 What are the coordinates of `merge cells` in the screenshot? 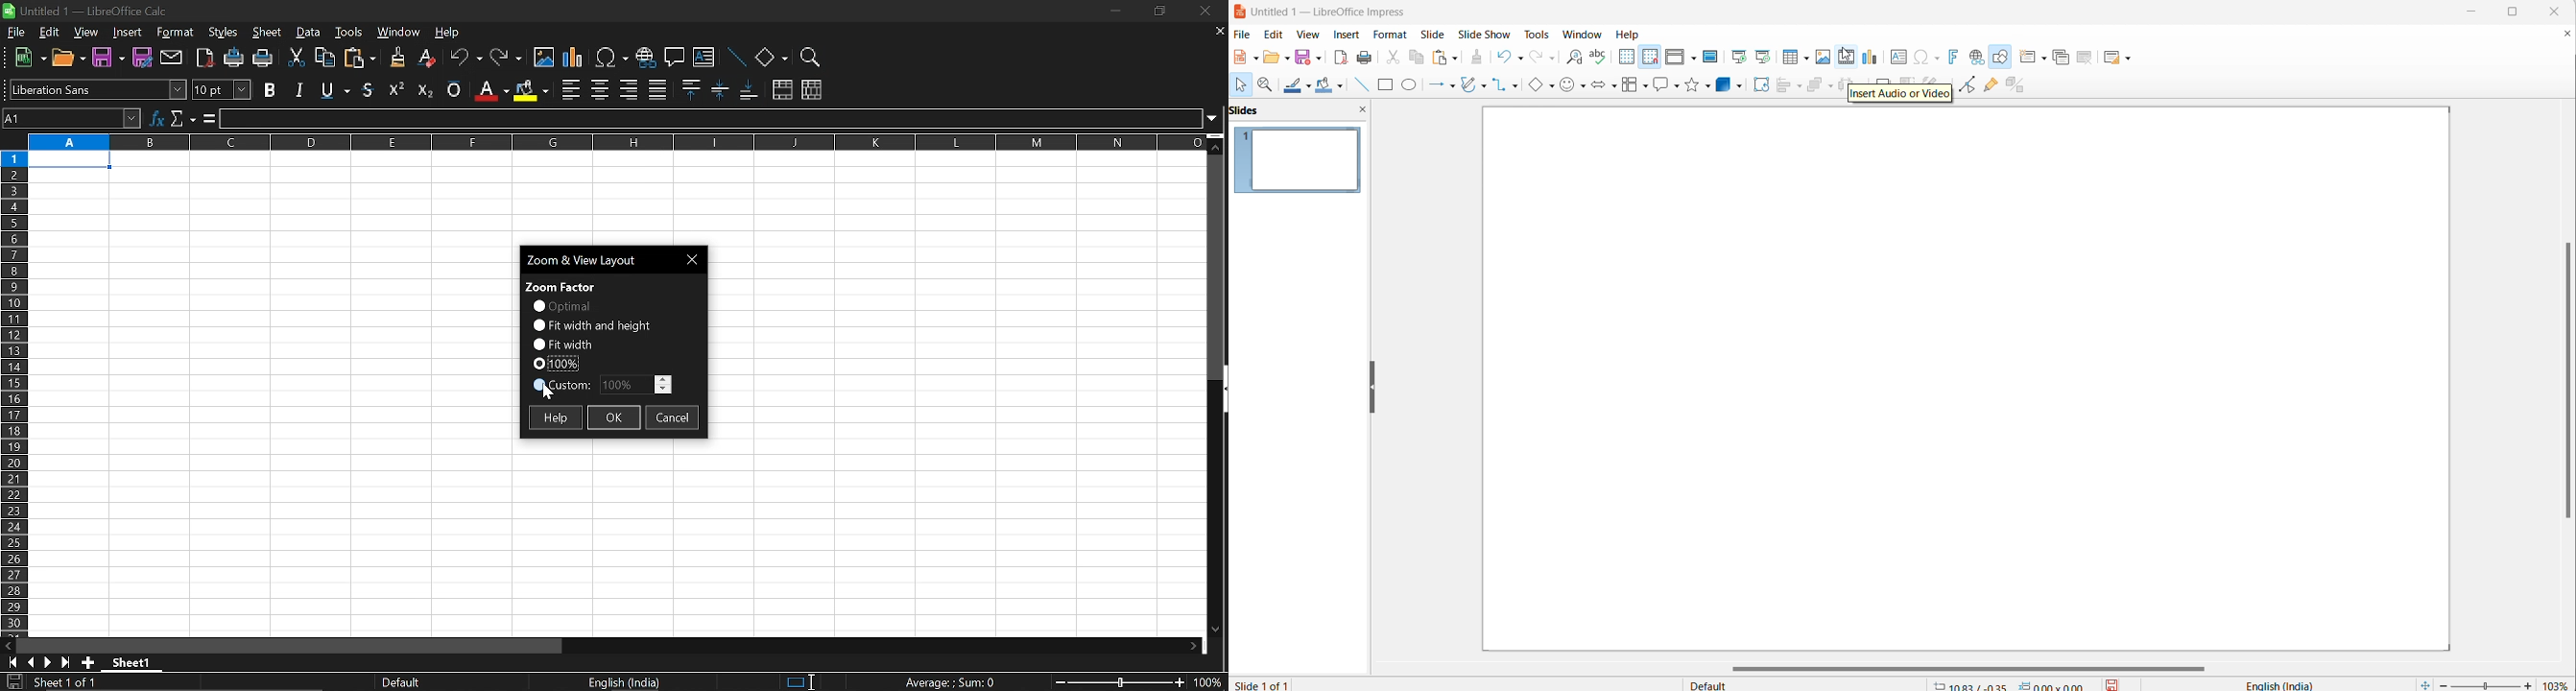 It's located at (782, 91).